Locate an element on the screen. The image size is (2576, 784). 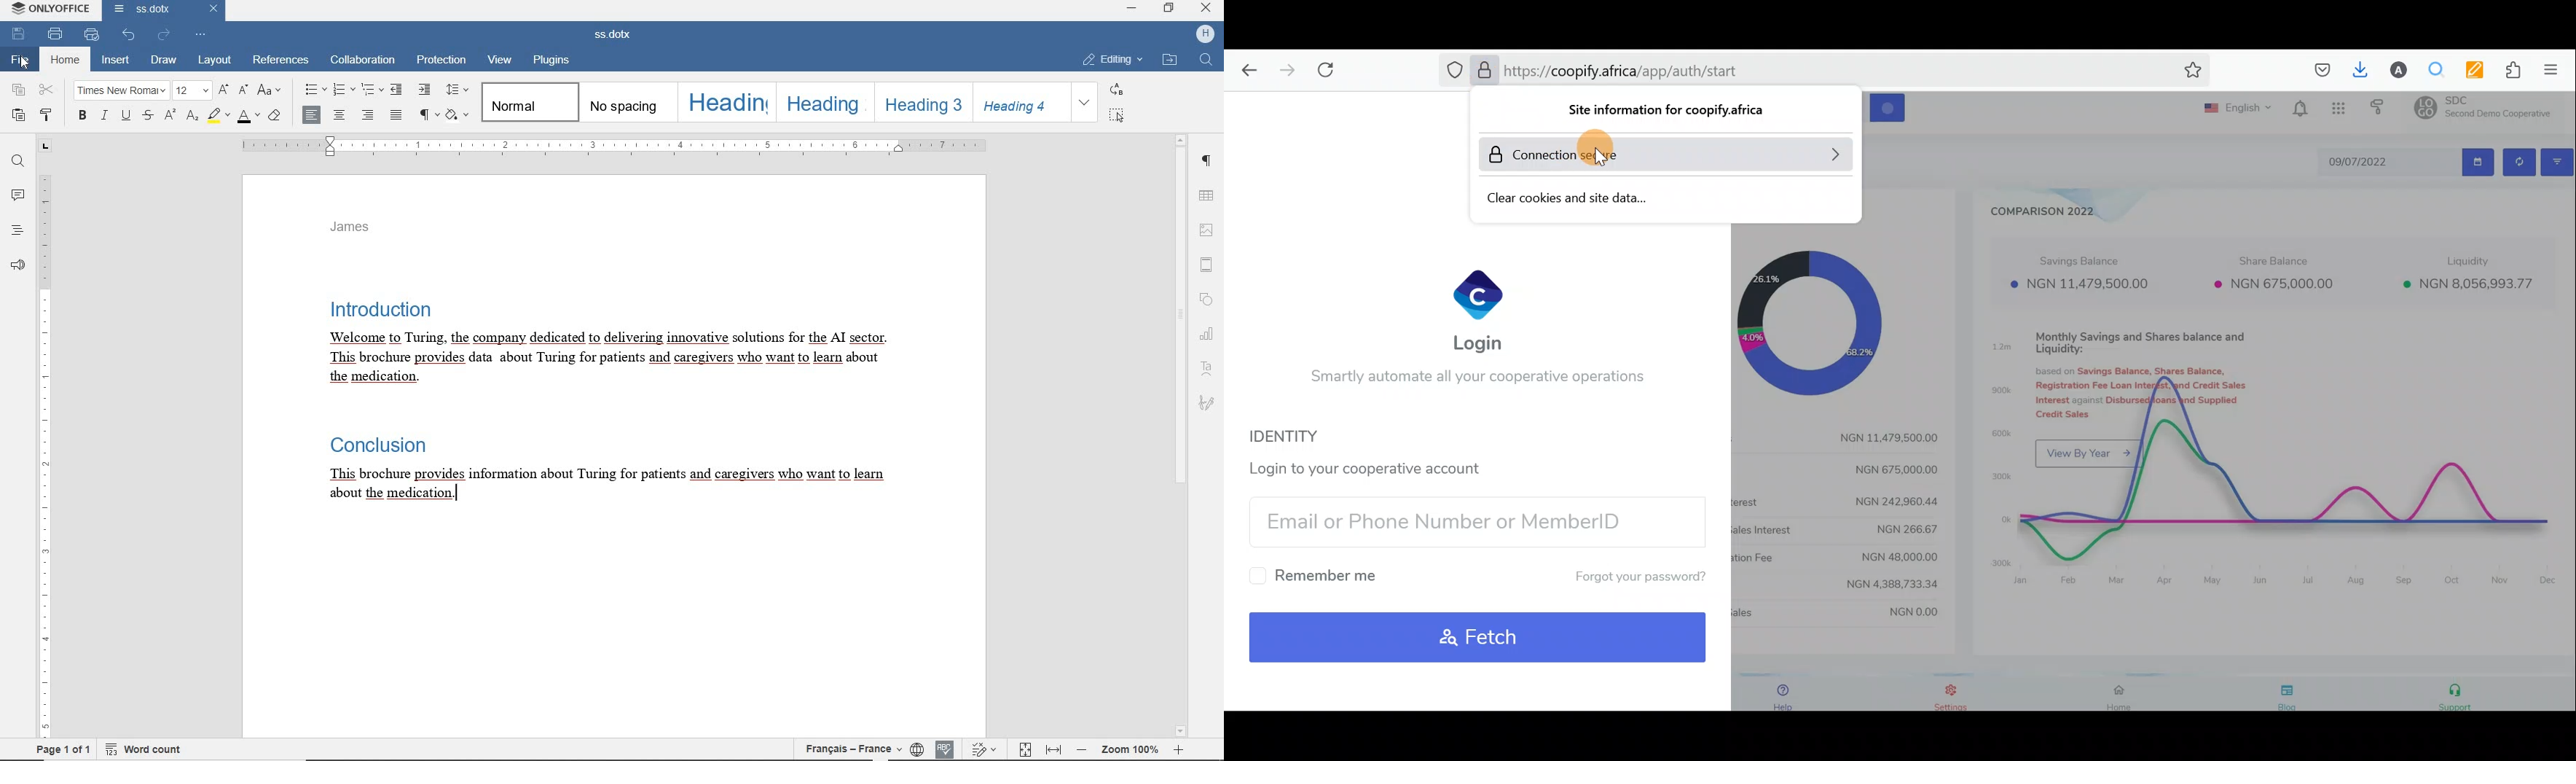
HEADINGS is located at coordinates (17, 231).